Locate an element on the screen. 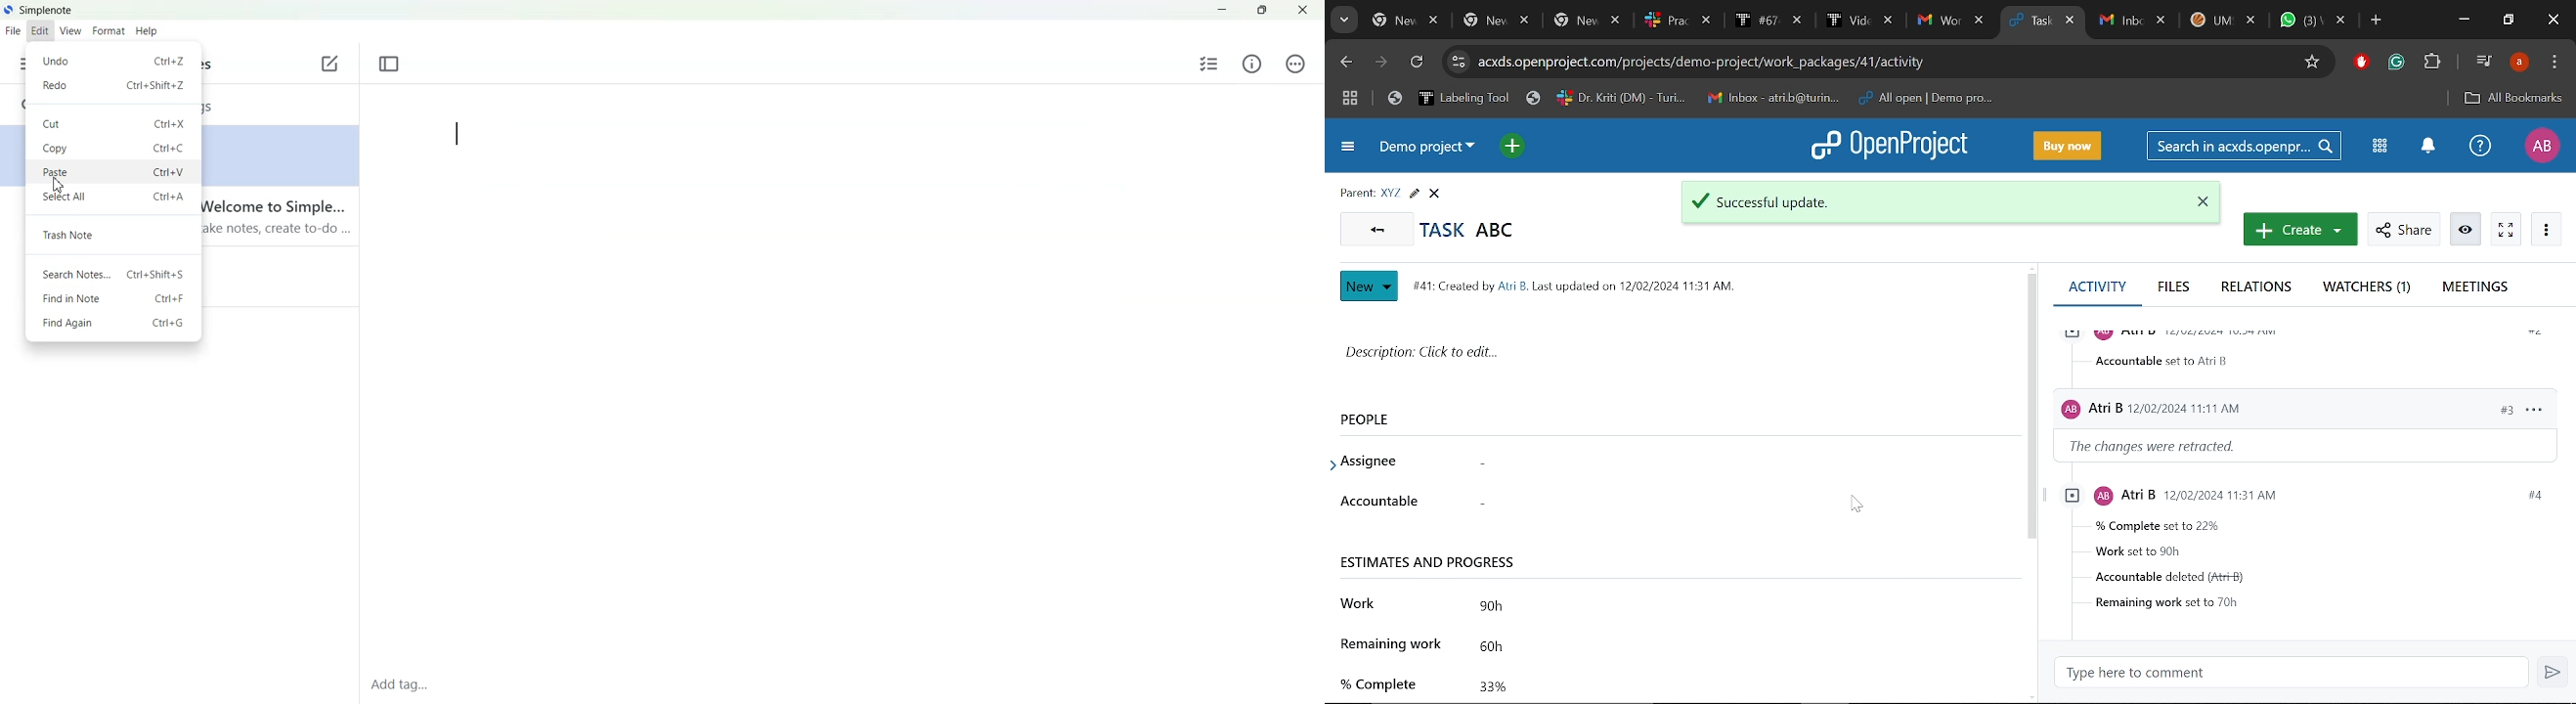 The height and width of the screenshot is (728, 2576). Watchers  is located at coordinates (2370, 288).